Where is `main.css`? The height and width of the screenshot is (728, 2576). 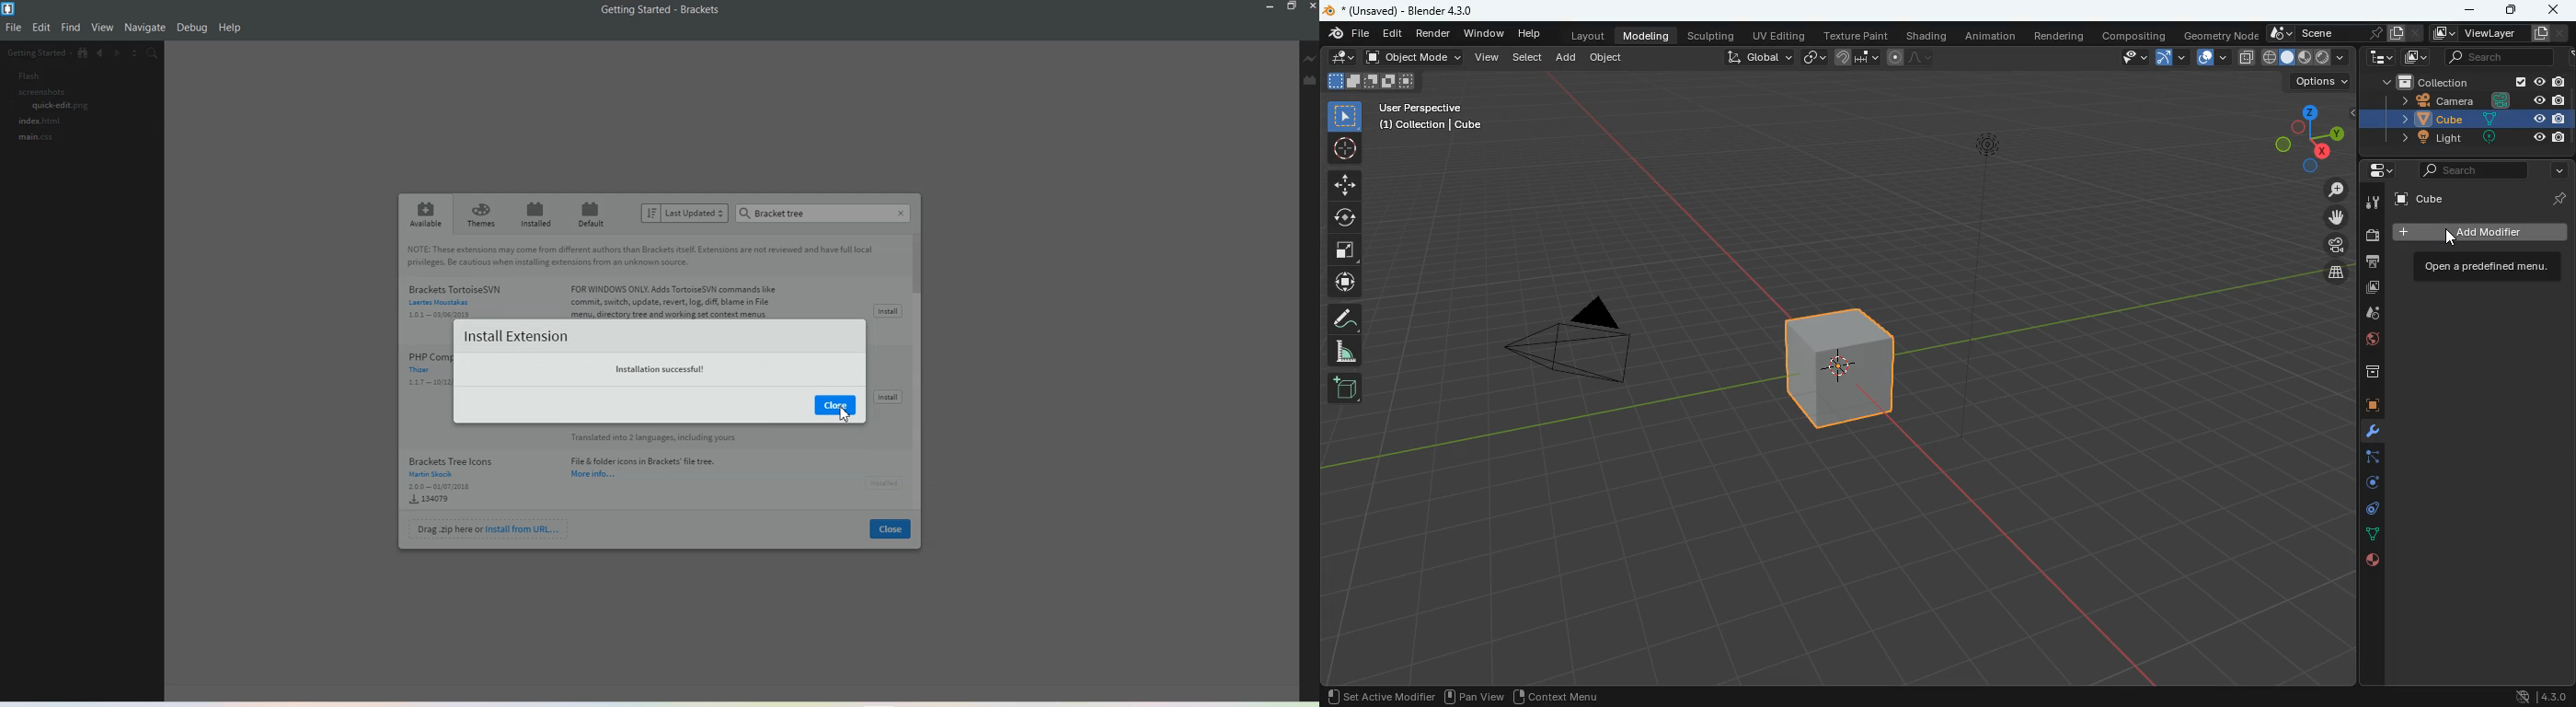
main.css is located at coordinates (31, 140).